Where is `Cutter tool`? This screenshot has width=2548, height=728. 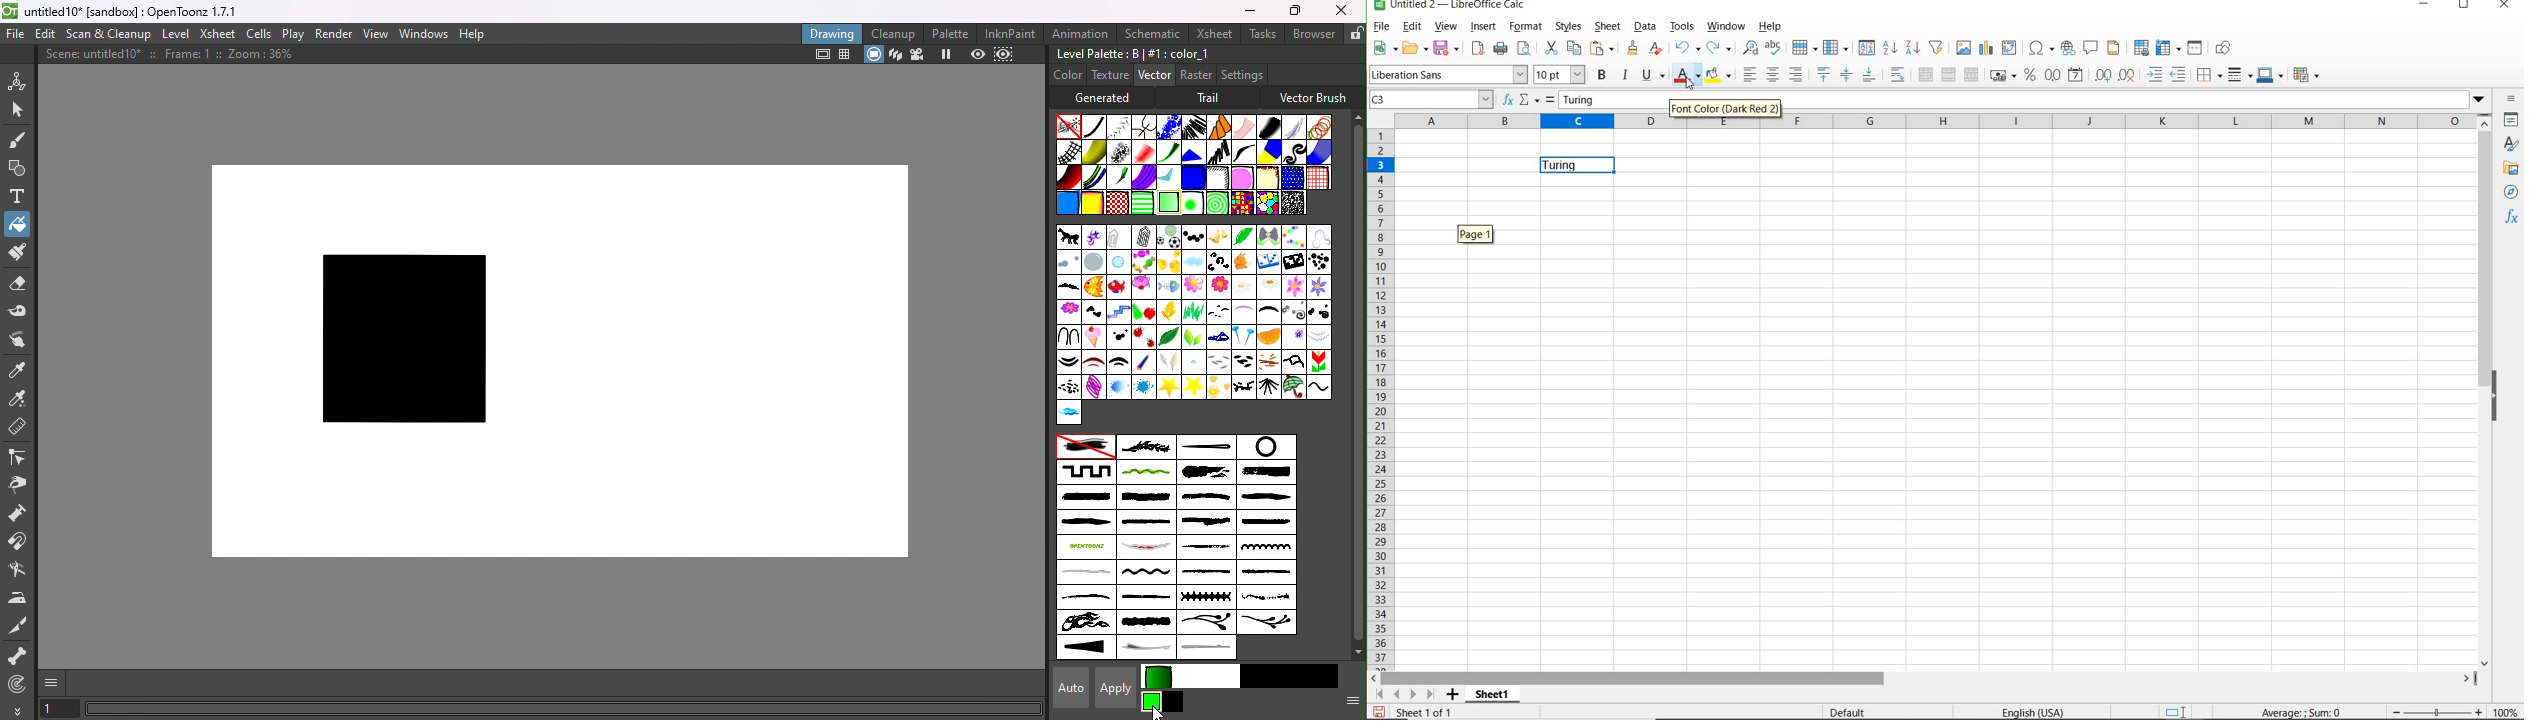 Cutter tool is located at coordinates (17, 571).